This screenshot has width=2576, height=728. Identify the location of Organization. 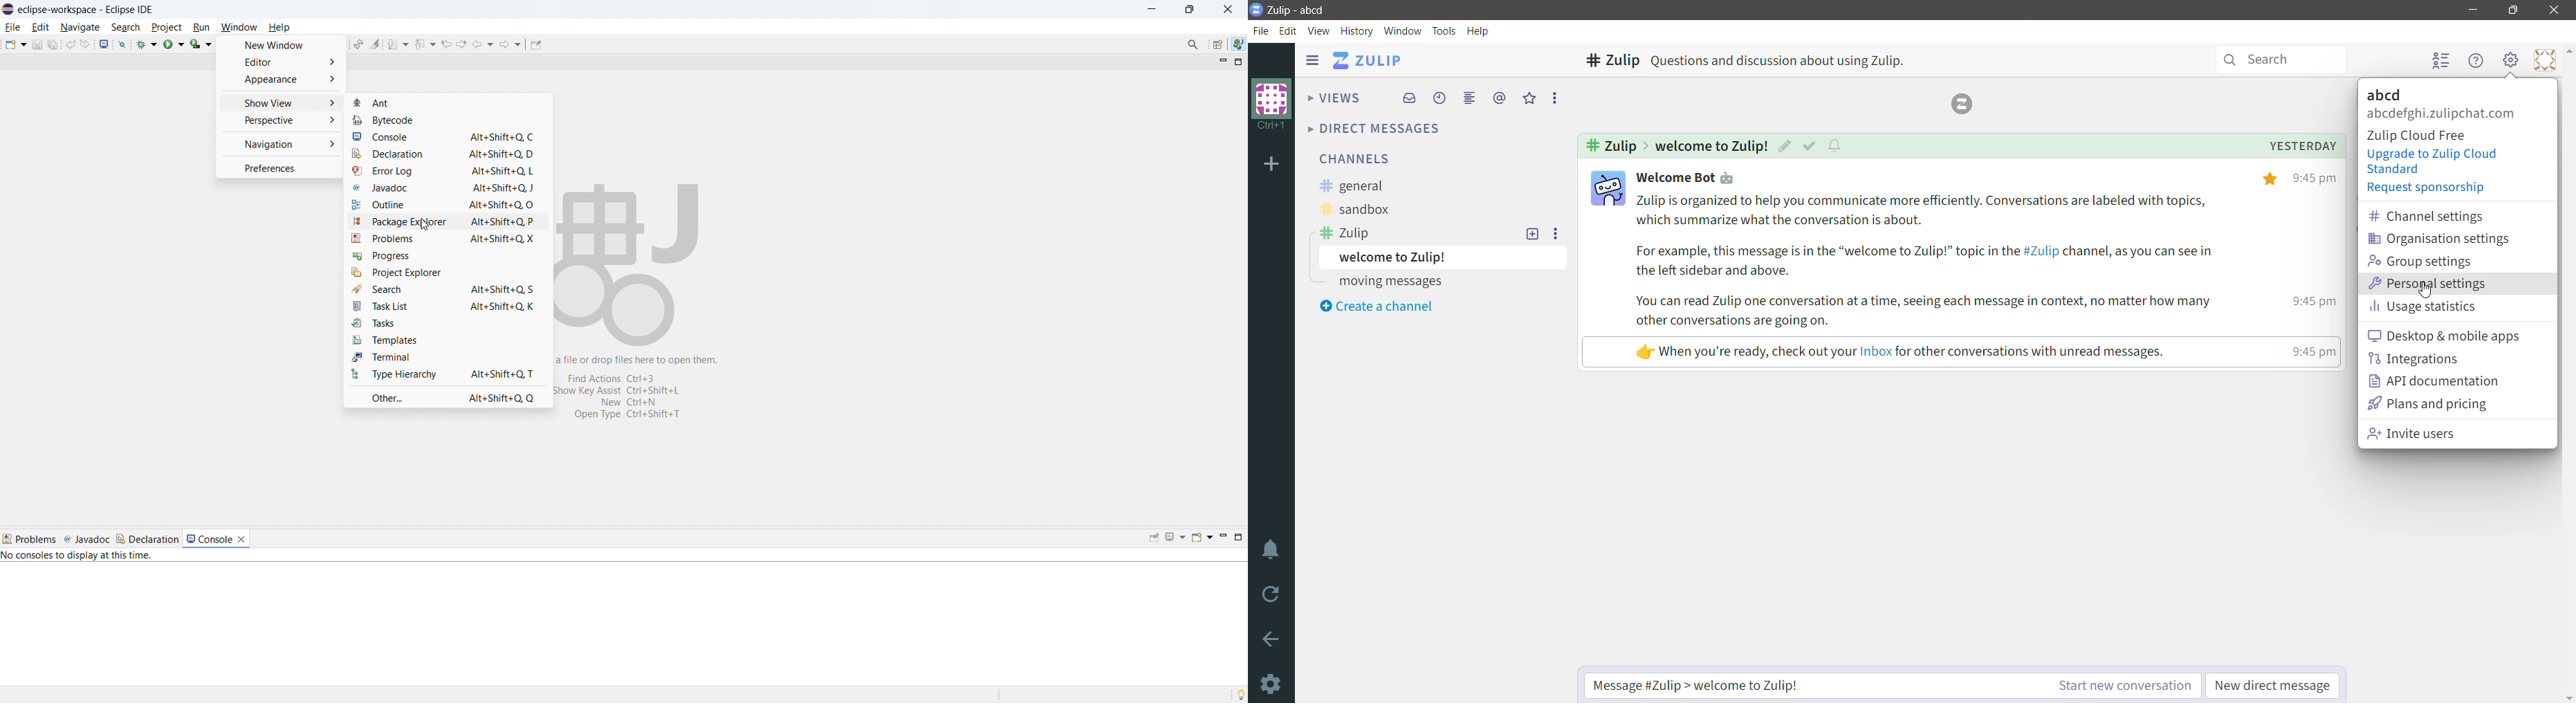
(2395, 94).